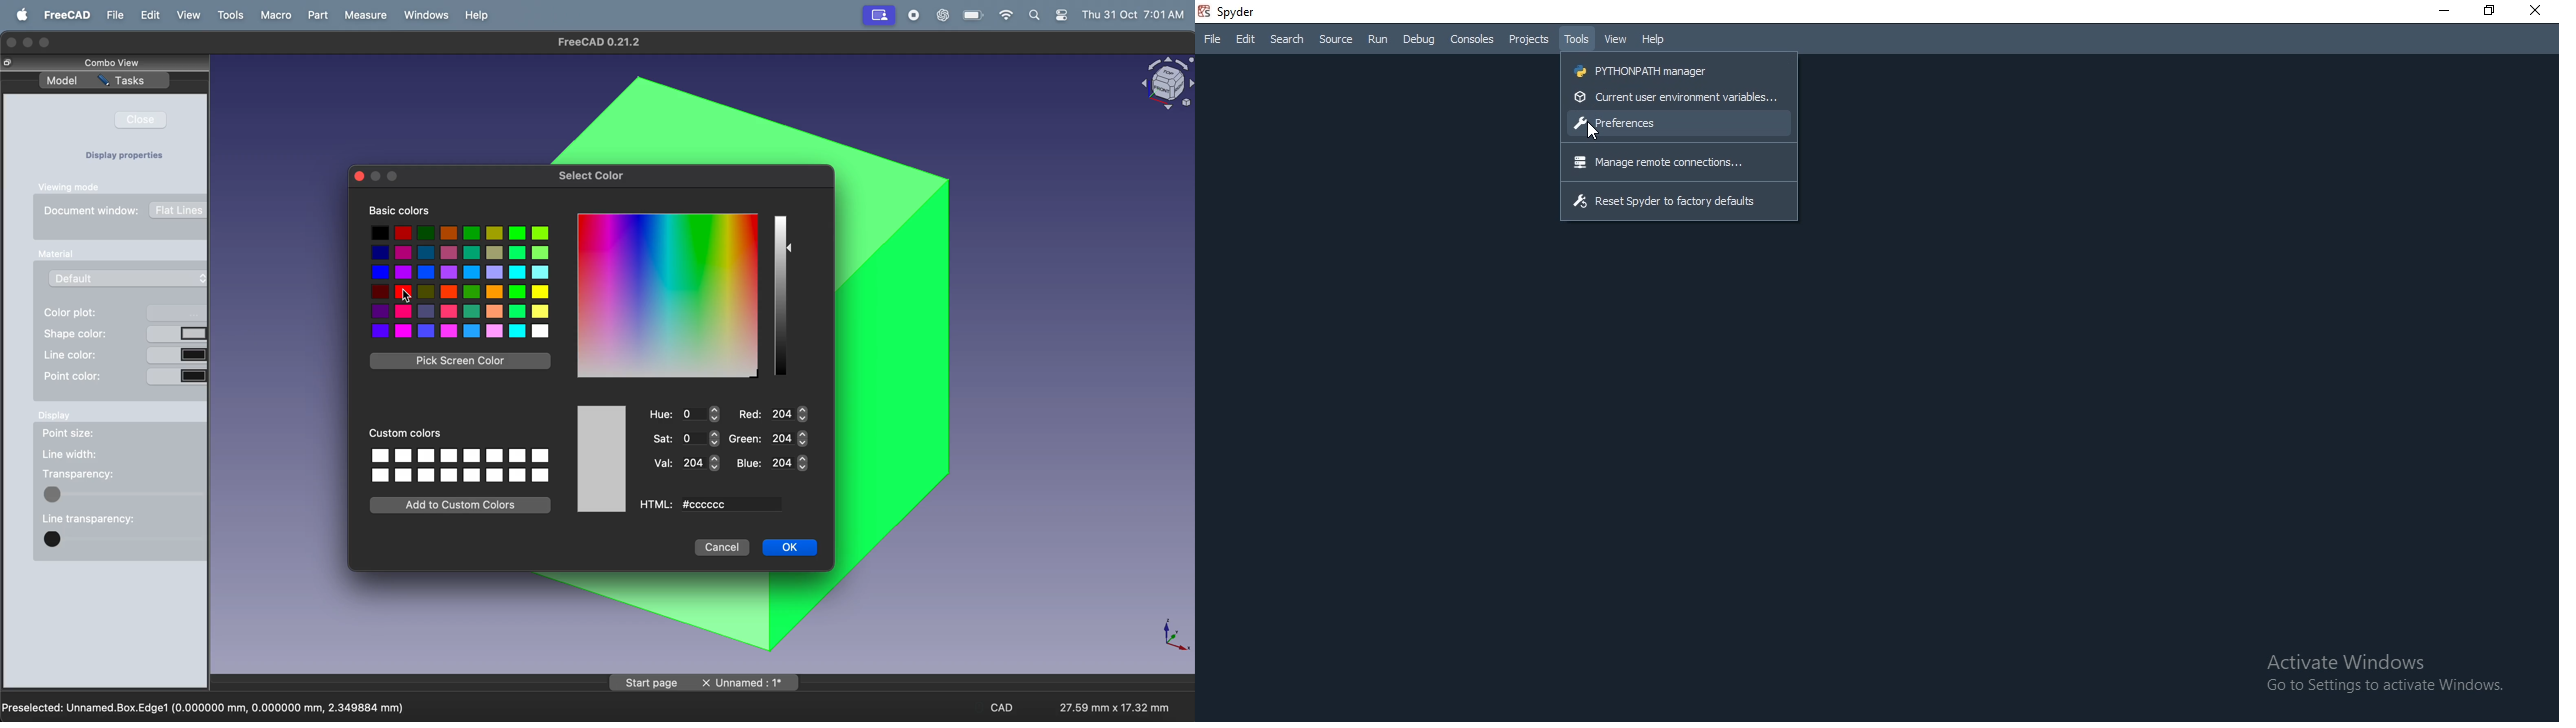 This screenshot has width=2576, height=728. Describe the element at coordinates (123, 354) in the screenshot. I see `line color` at that location.